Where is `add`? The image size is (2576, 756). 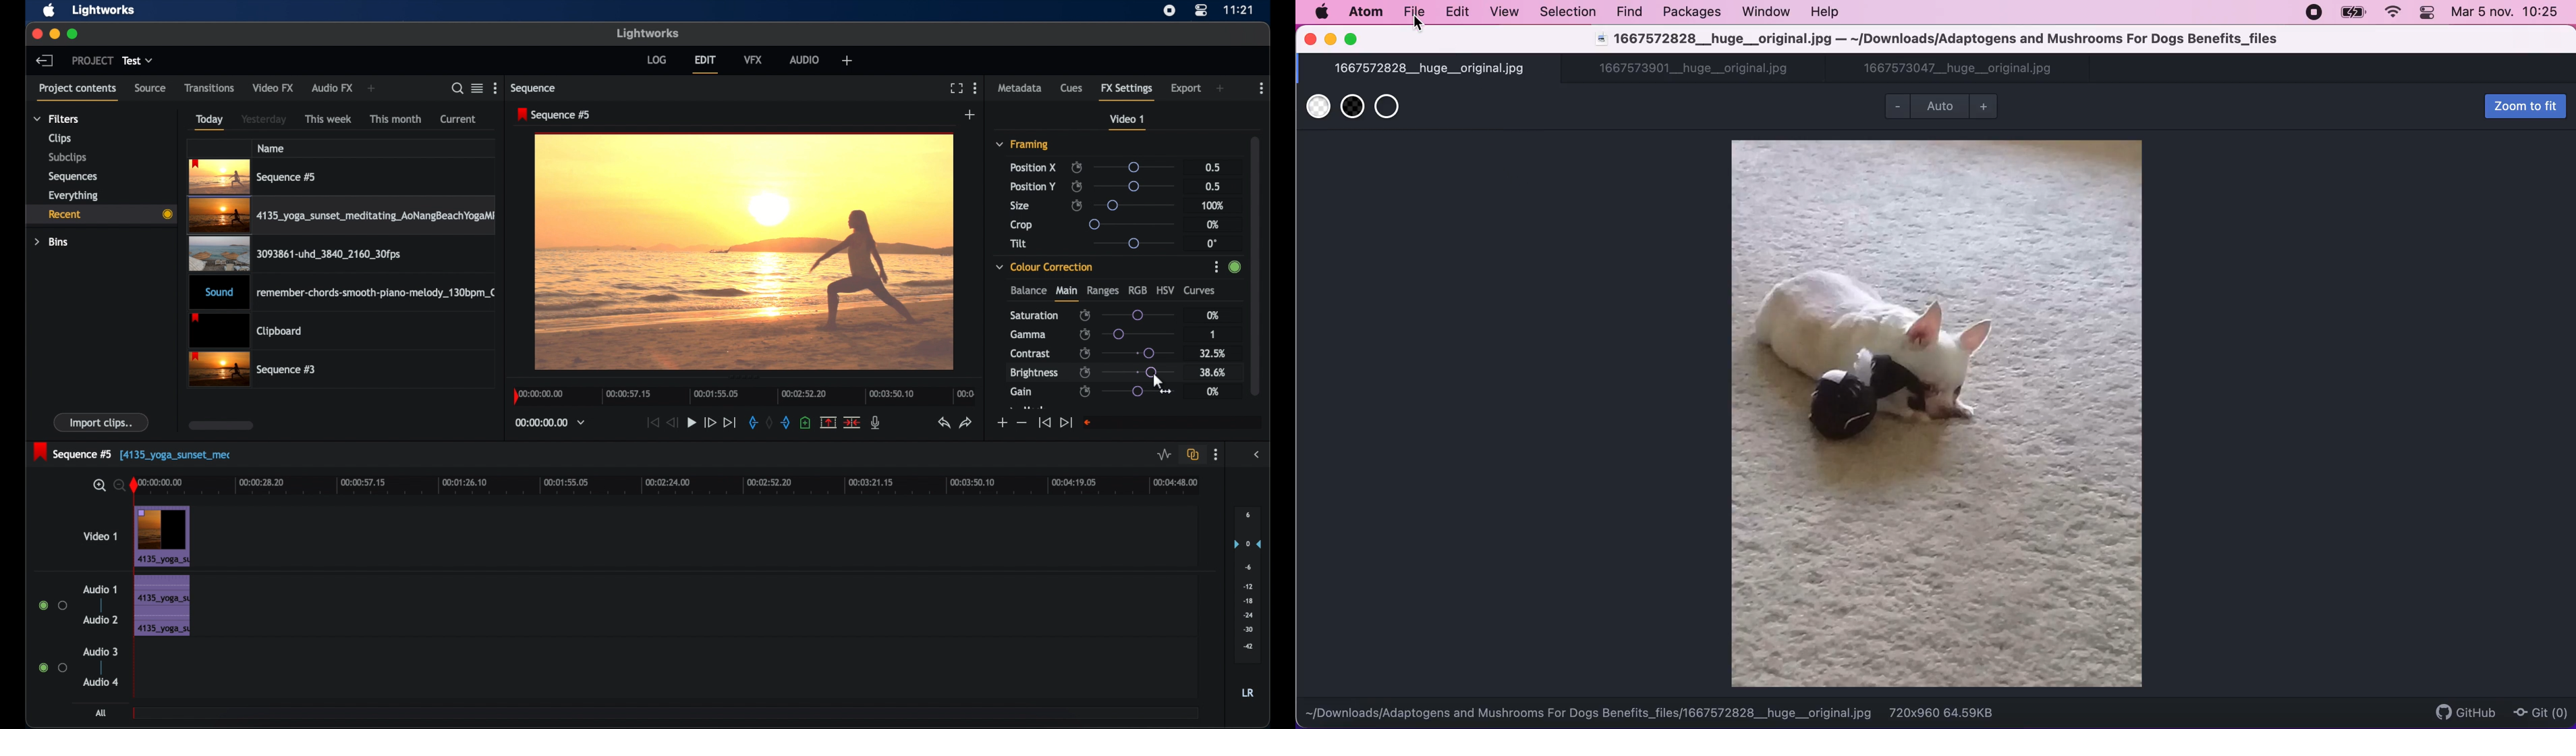 add is located at coordinates (1221, 88).